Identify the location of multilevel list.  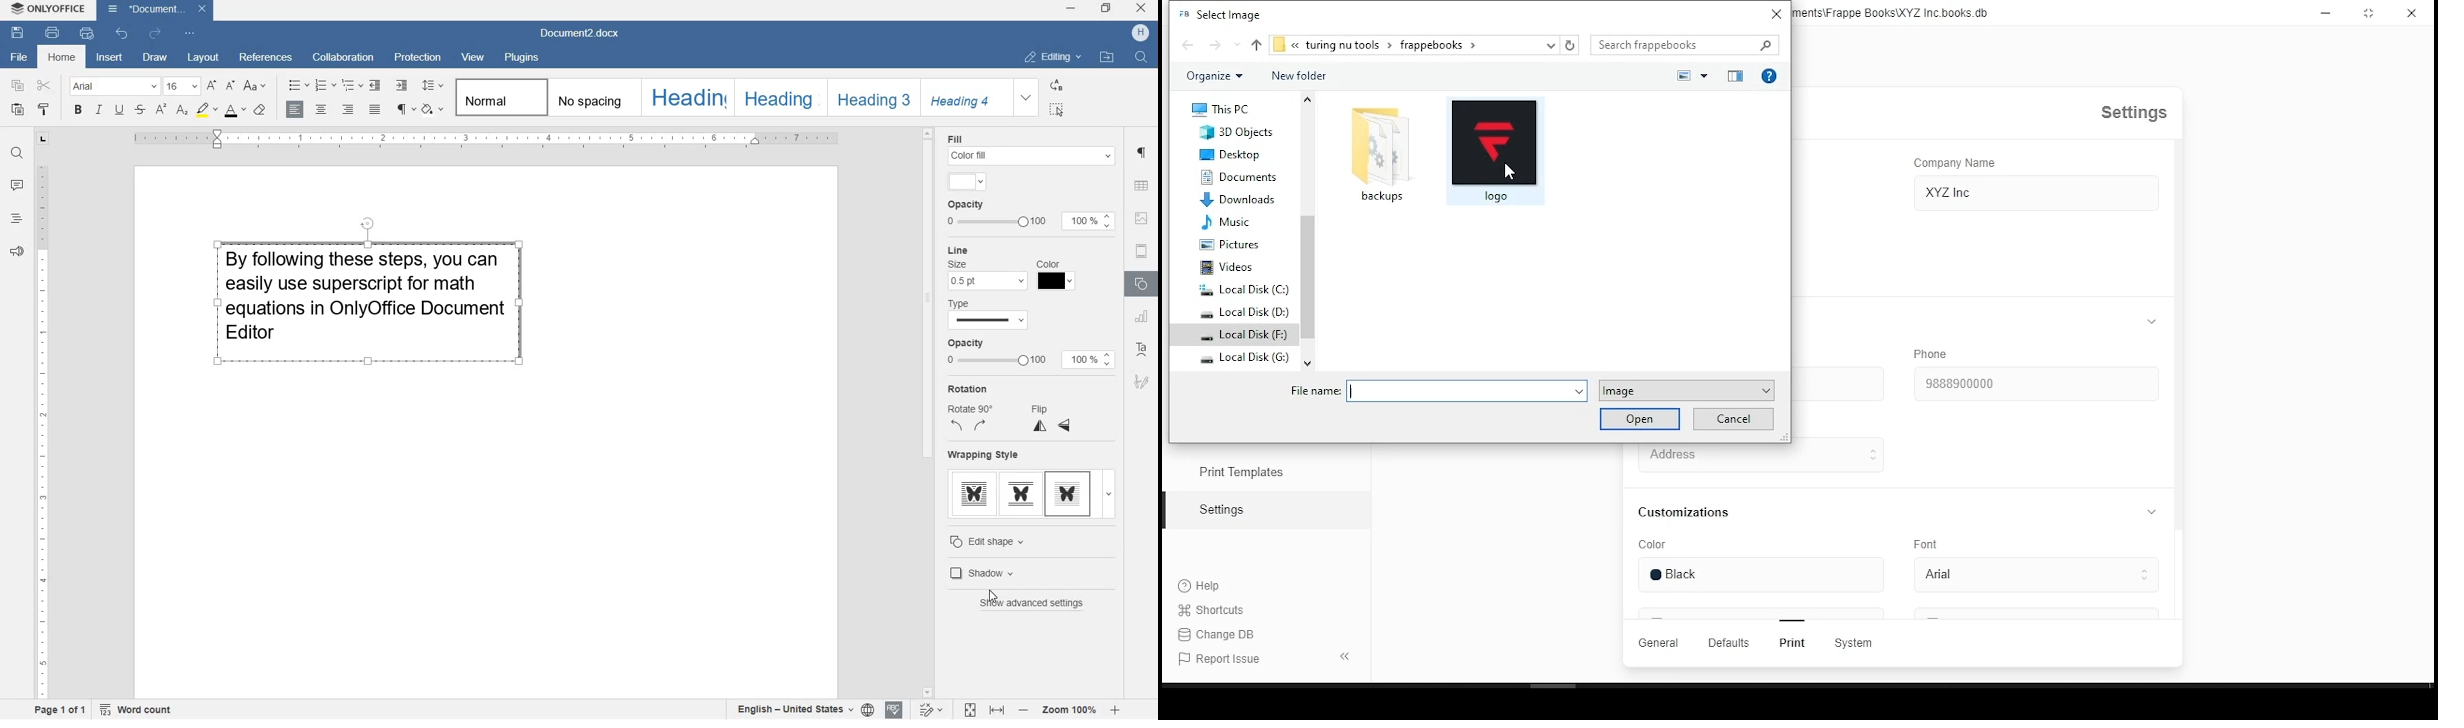
(353, 86).